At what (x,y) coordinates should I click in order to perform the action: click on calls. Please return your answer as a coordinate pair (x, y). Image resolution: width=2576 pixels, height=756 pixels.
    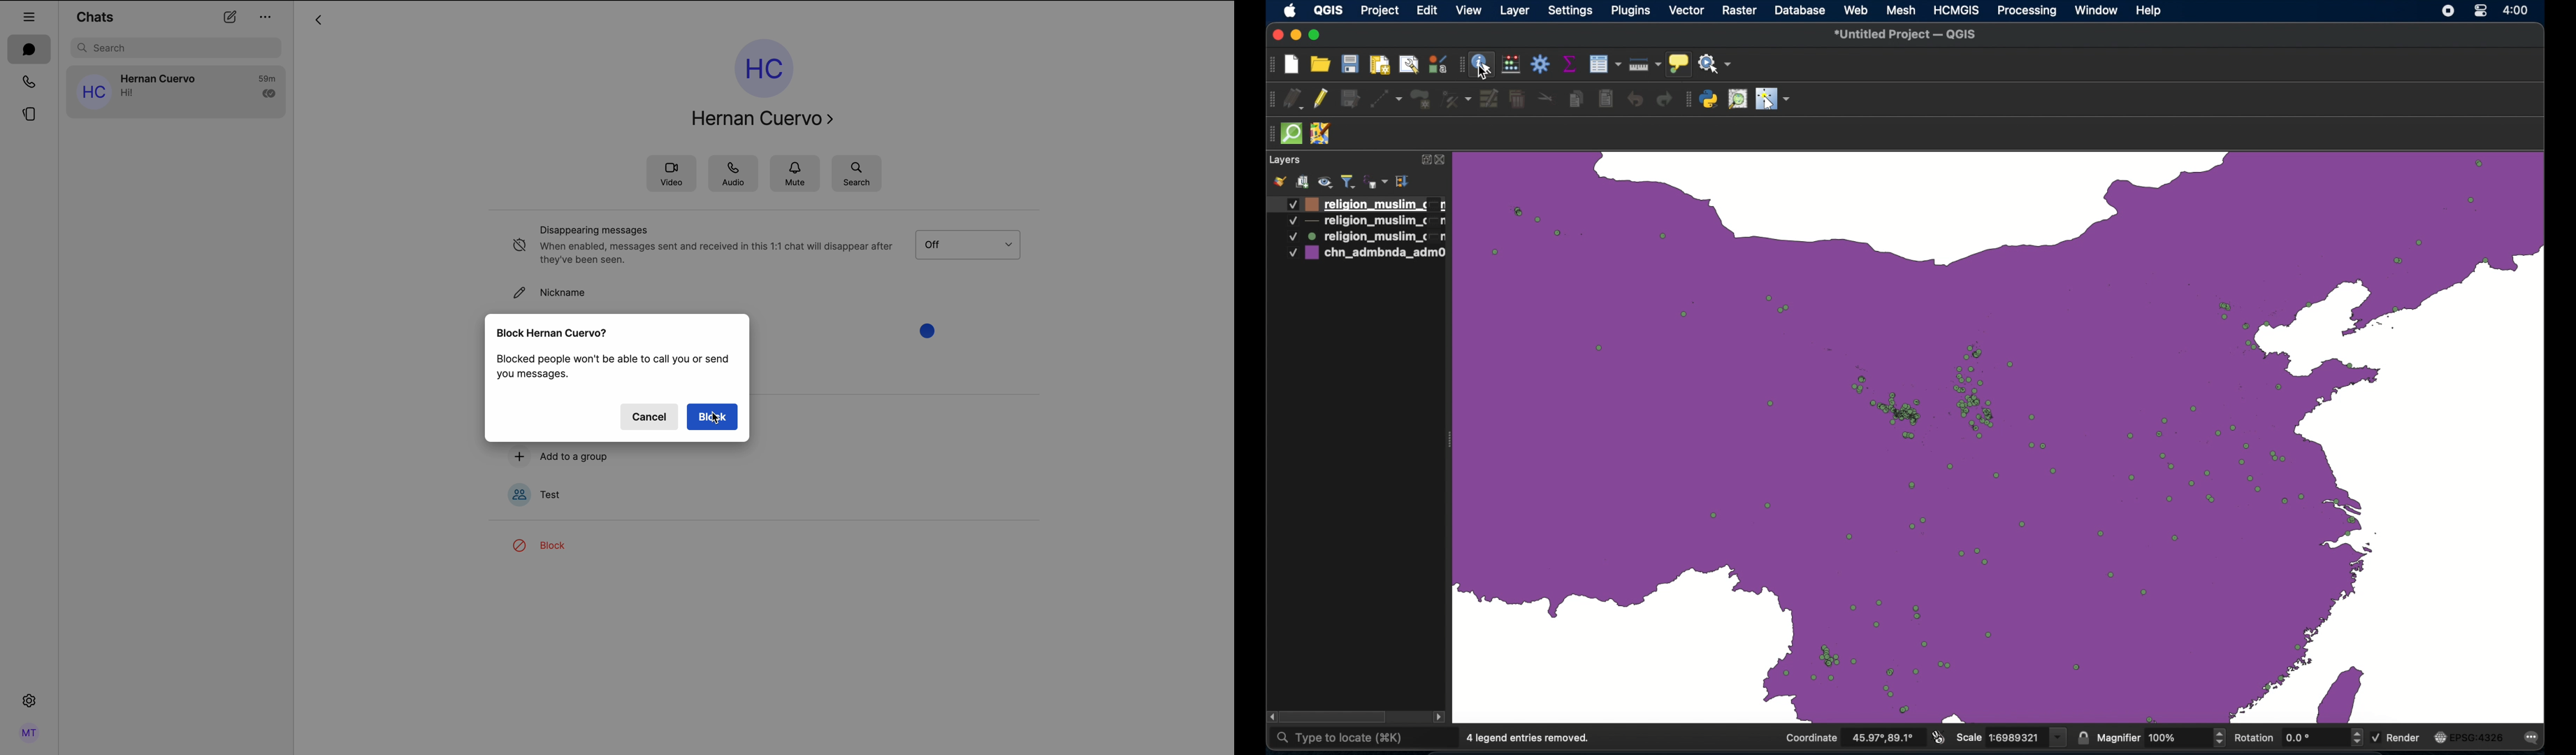
    Looking at the image, I should click on (31, 82).